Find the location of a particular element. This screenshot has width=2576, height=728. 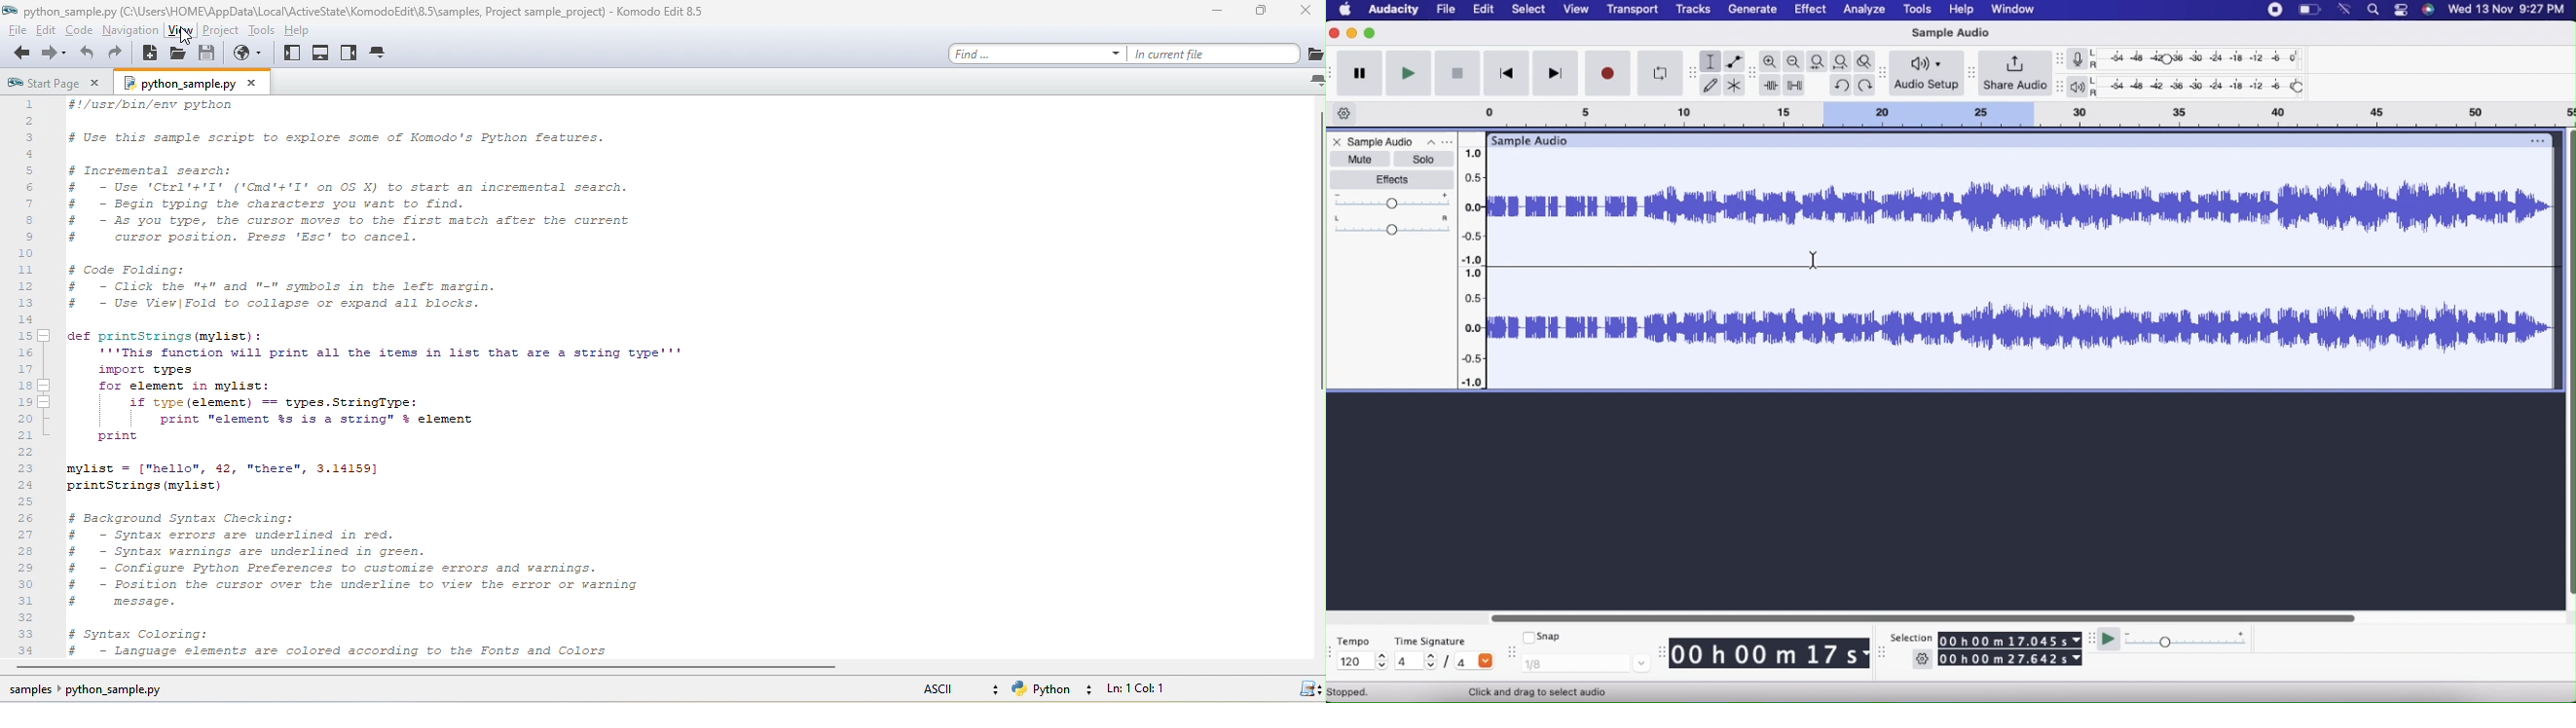

Audio track is located at coordinates (2022, 206).